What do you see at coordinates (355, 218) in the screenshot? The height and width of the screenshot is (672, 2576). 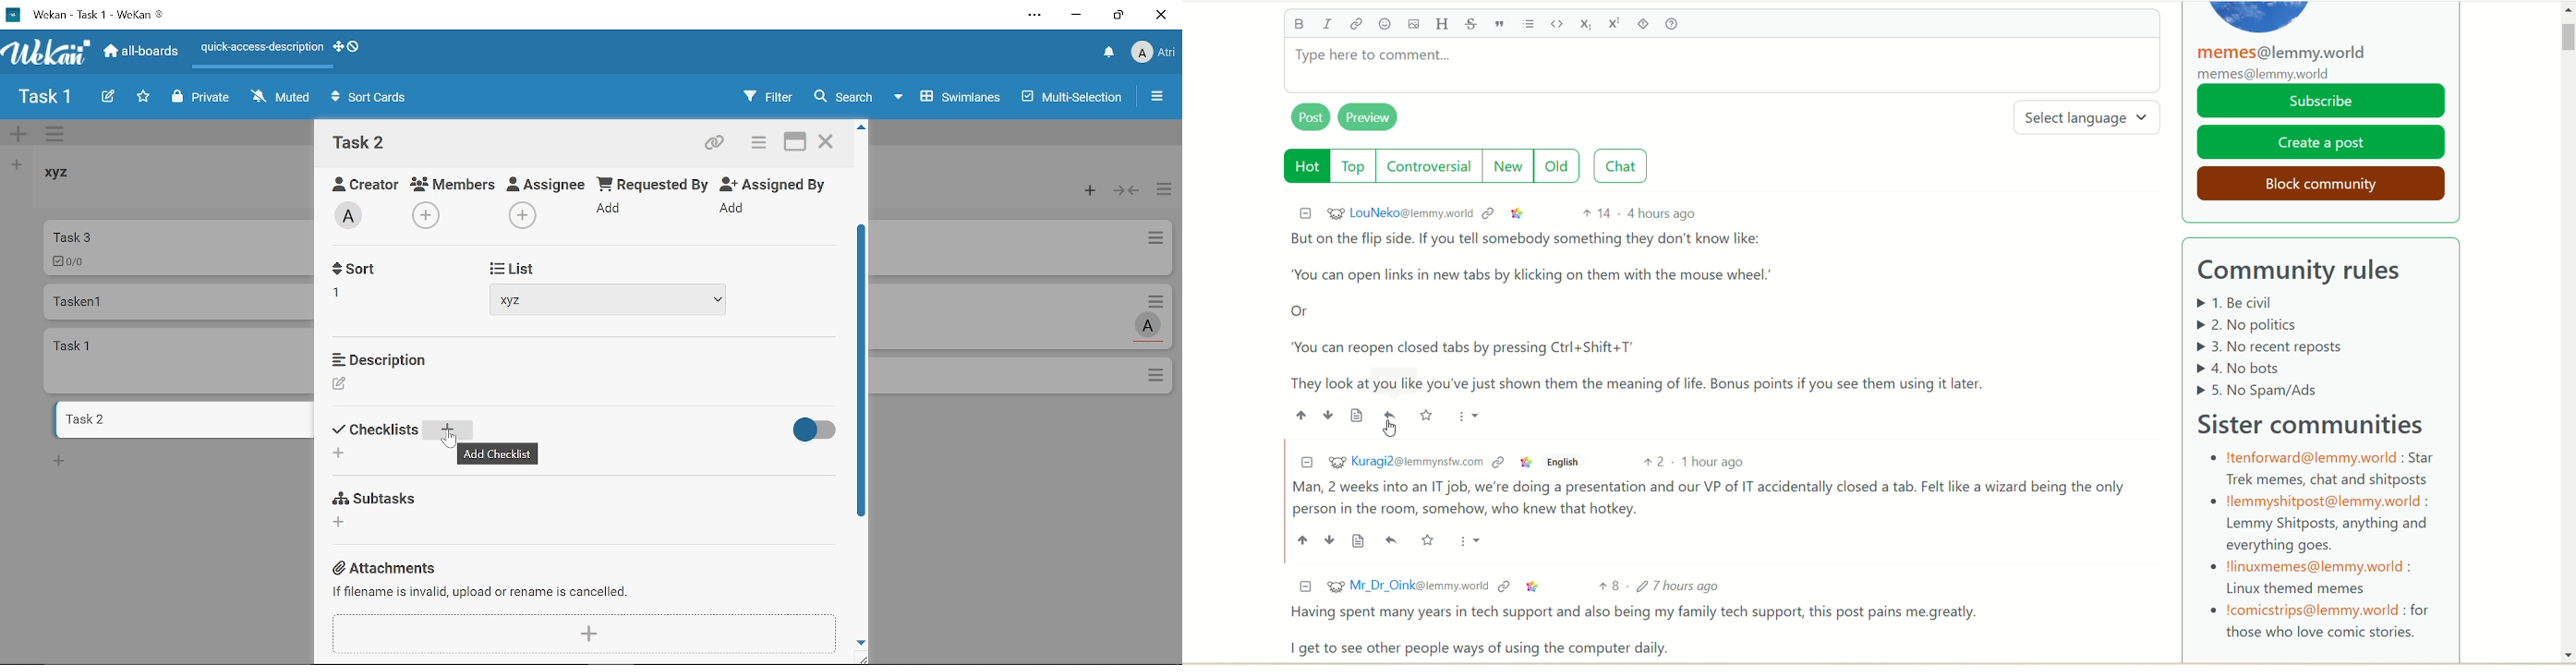 I see `Add labe;` at bounding box center [355, 218].